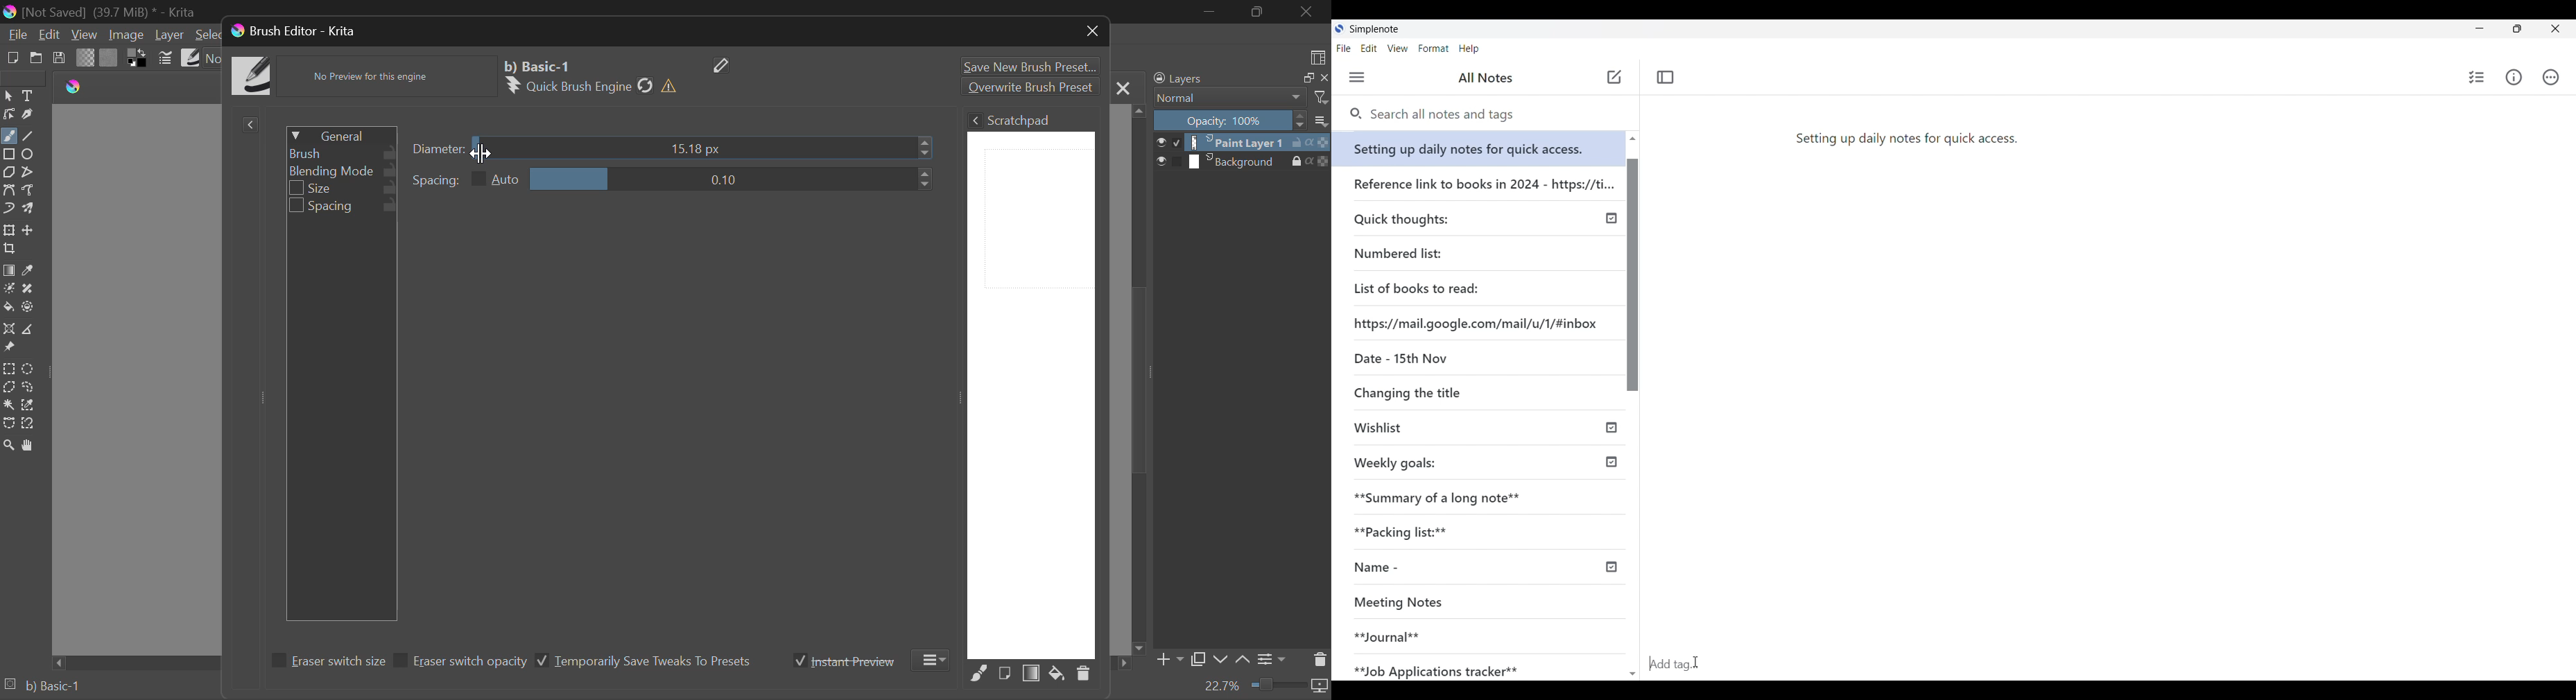 The image size is (2576, 700). What do you see at coordinates (1140, 378) in the screenshot?
I see `Scroll Bar` at bounding box center [1140, 378].